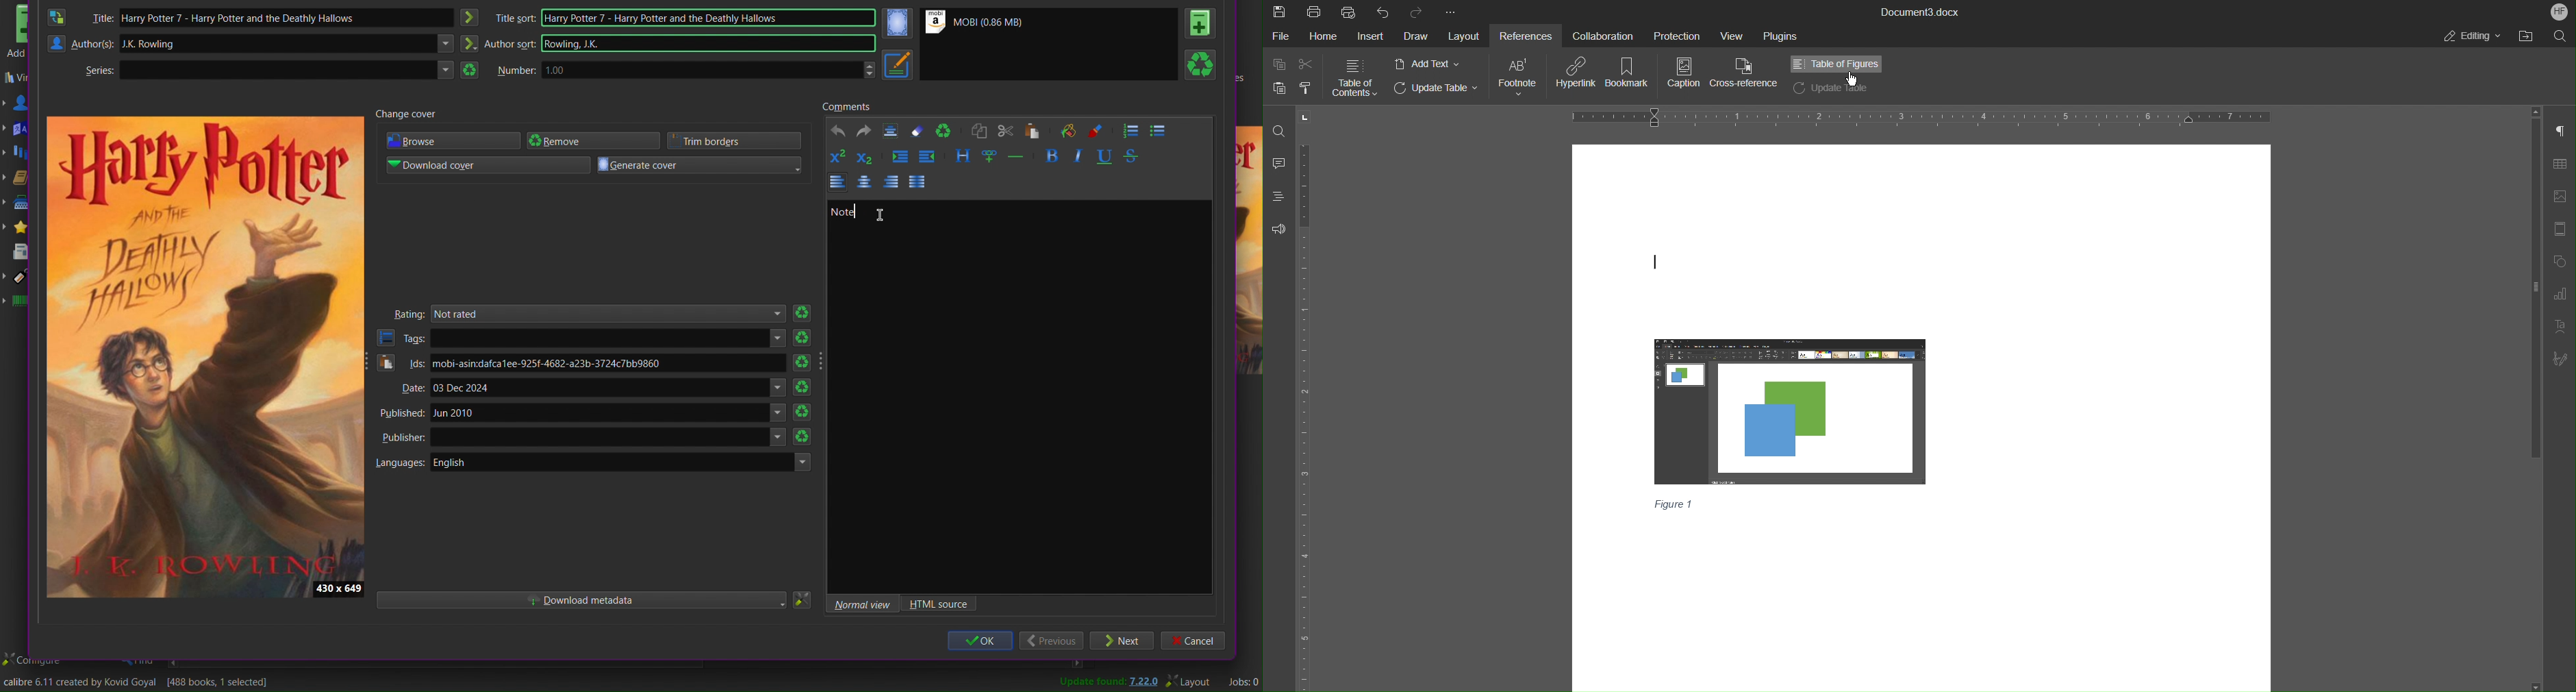 Image resolution: width=2576 pixels, height=700 pixels. What do you see at coordinates (2559, 11) in the screenshot?
I see `Account` at bounding box center [2559, 11].